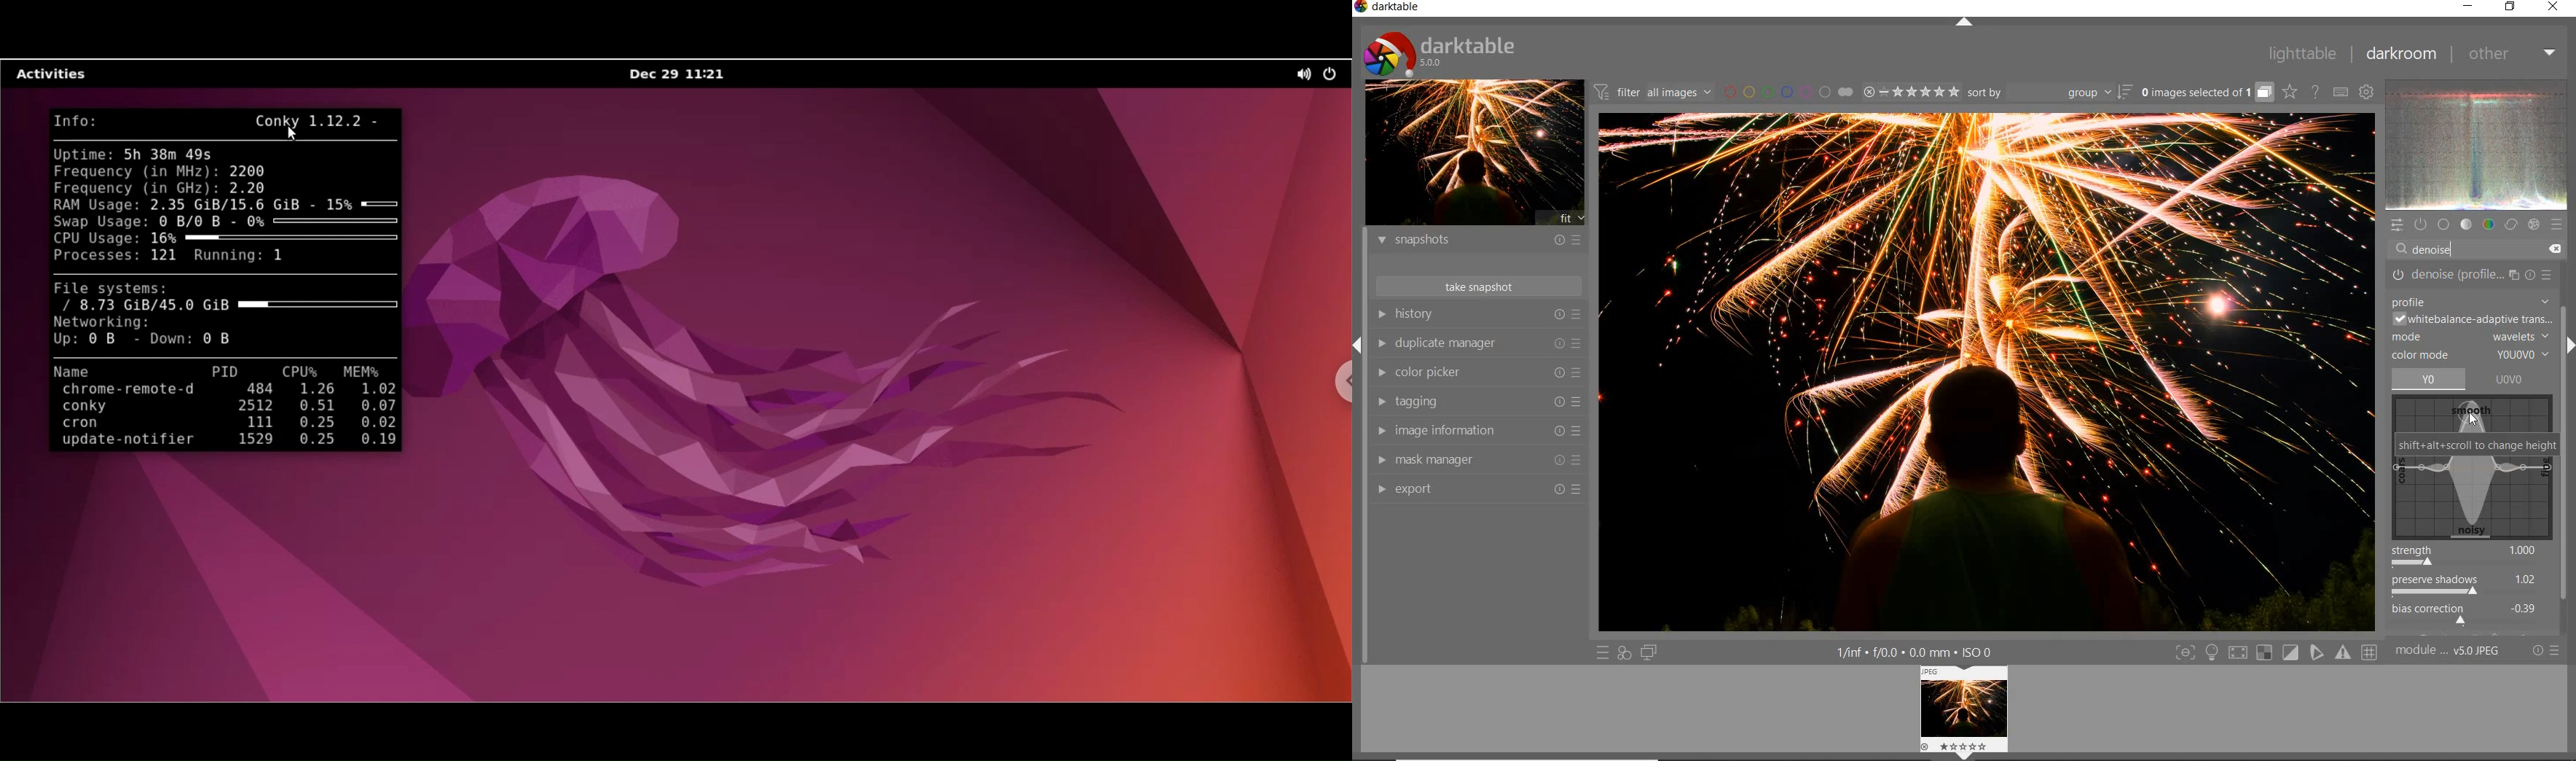 The width and height of the screenshot is (2576, 784). What do you see at coordinates (2049, 93) in the screenshot?
I see `sort` at bounding box center [2049, 93].